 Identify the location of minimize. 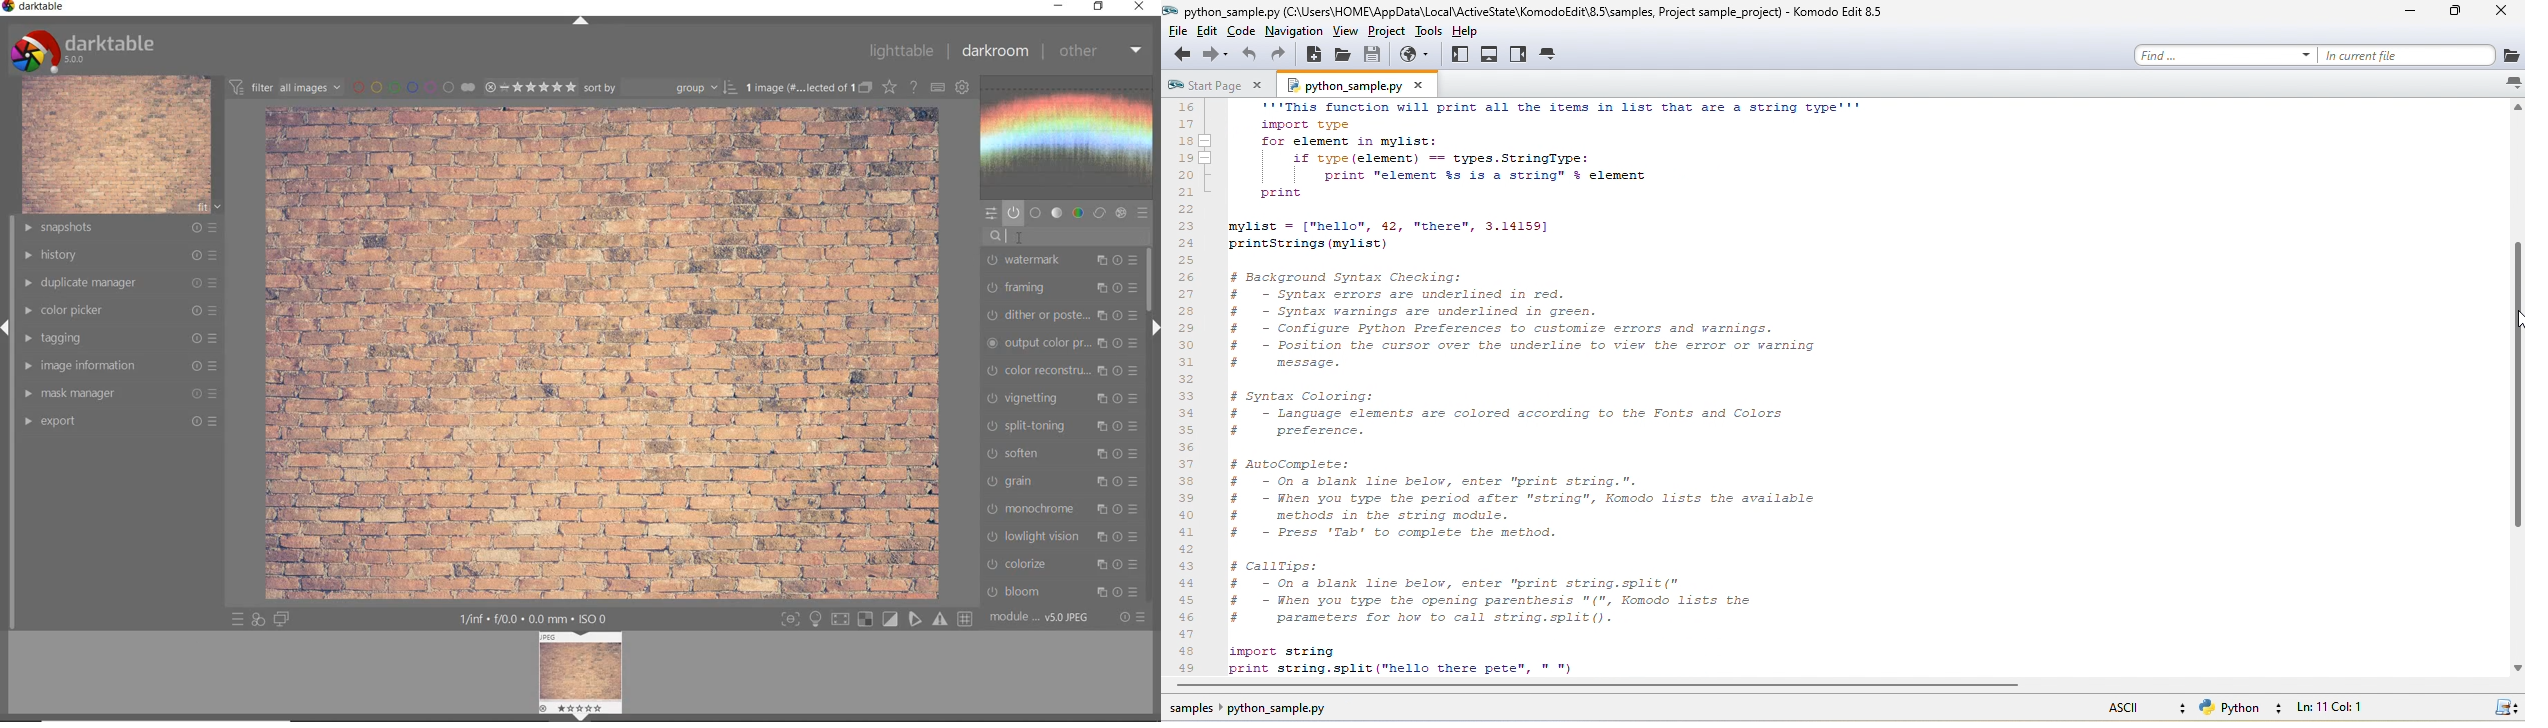
(1057, 5).